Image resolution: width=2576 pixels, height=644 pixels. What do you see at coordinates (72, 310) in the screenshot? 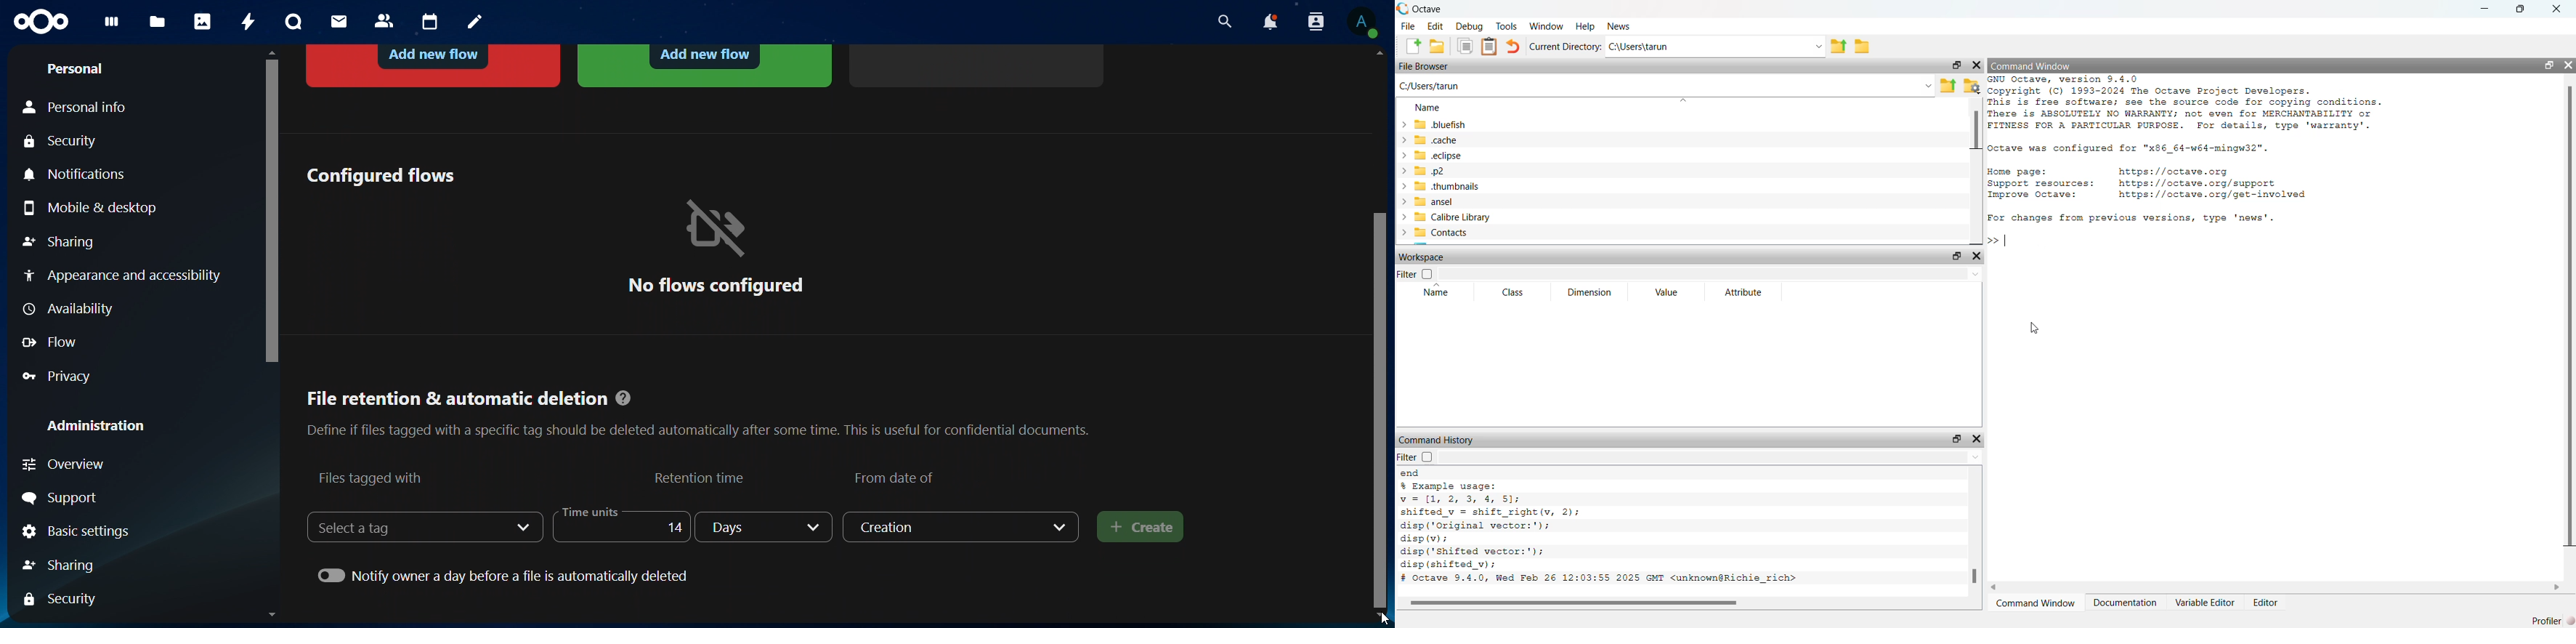
I see `availabilty` at bounding box center [72, 310].